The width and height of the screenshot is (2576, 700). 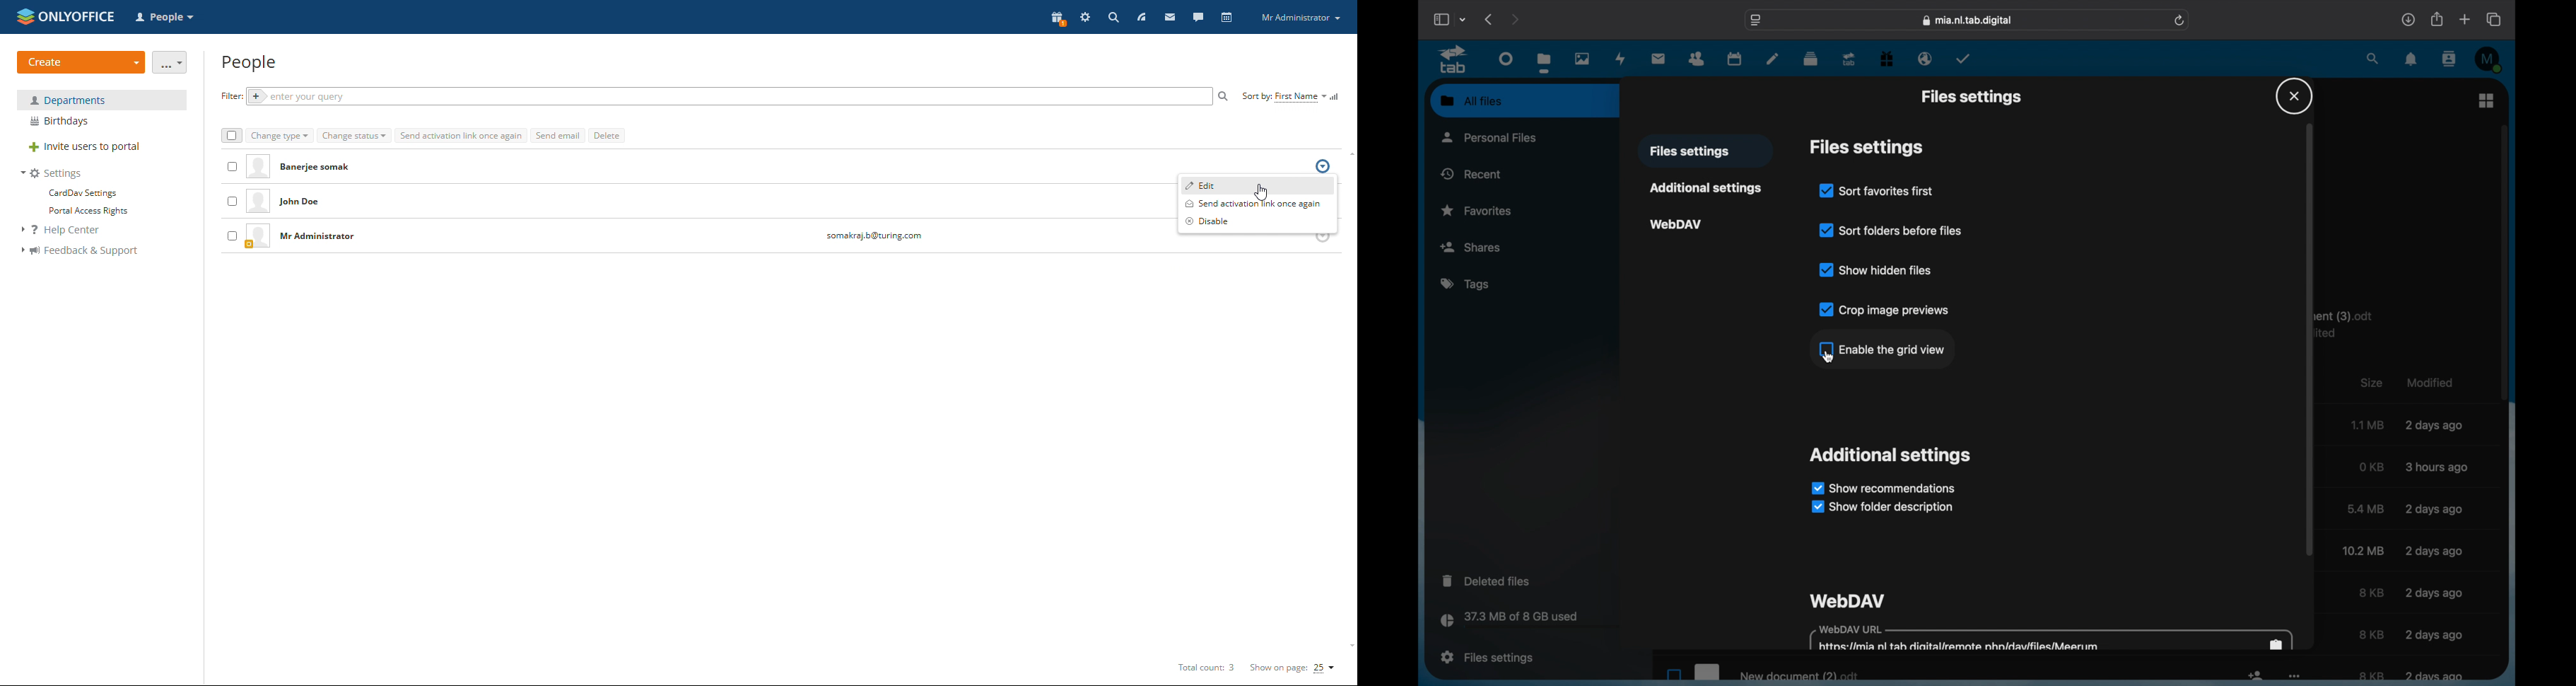 What do you see at coordinates (1478, 211) in the screenshot?
I see `favorites` at bounding box center [1478, 211].